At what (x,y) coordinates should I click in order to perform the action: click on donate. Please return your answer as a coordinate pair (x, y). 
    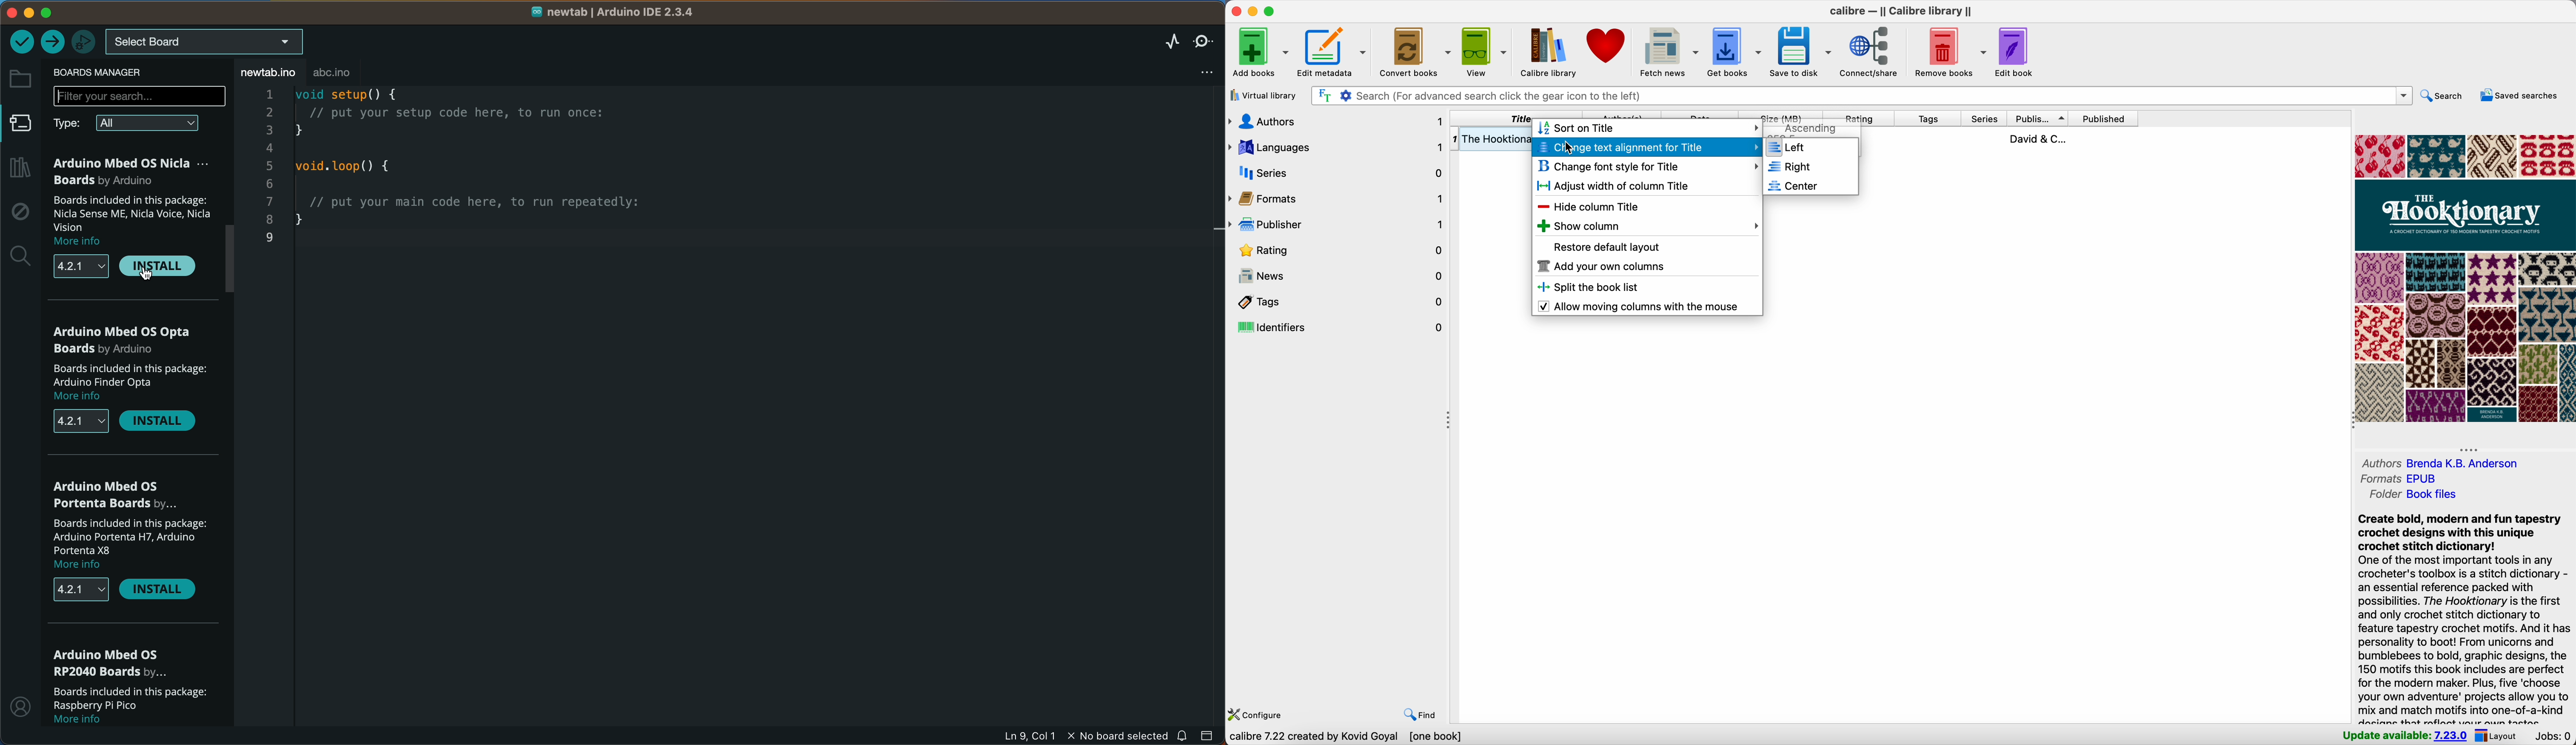
    Looking at the image, I should click on (1606, 48).